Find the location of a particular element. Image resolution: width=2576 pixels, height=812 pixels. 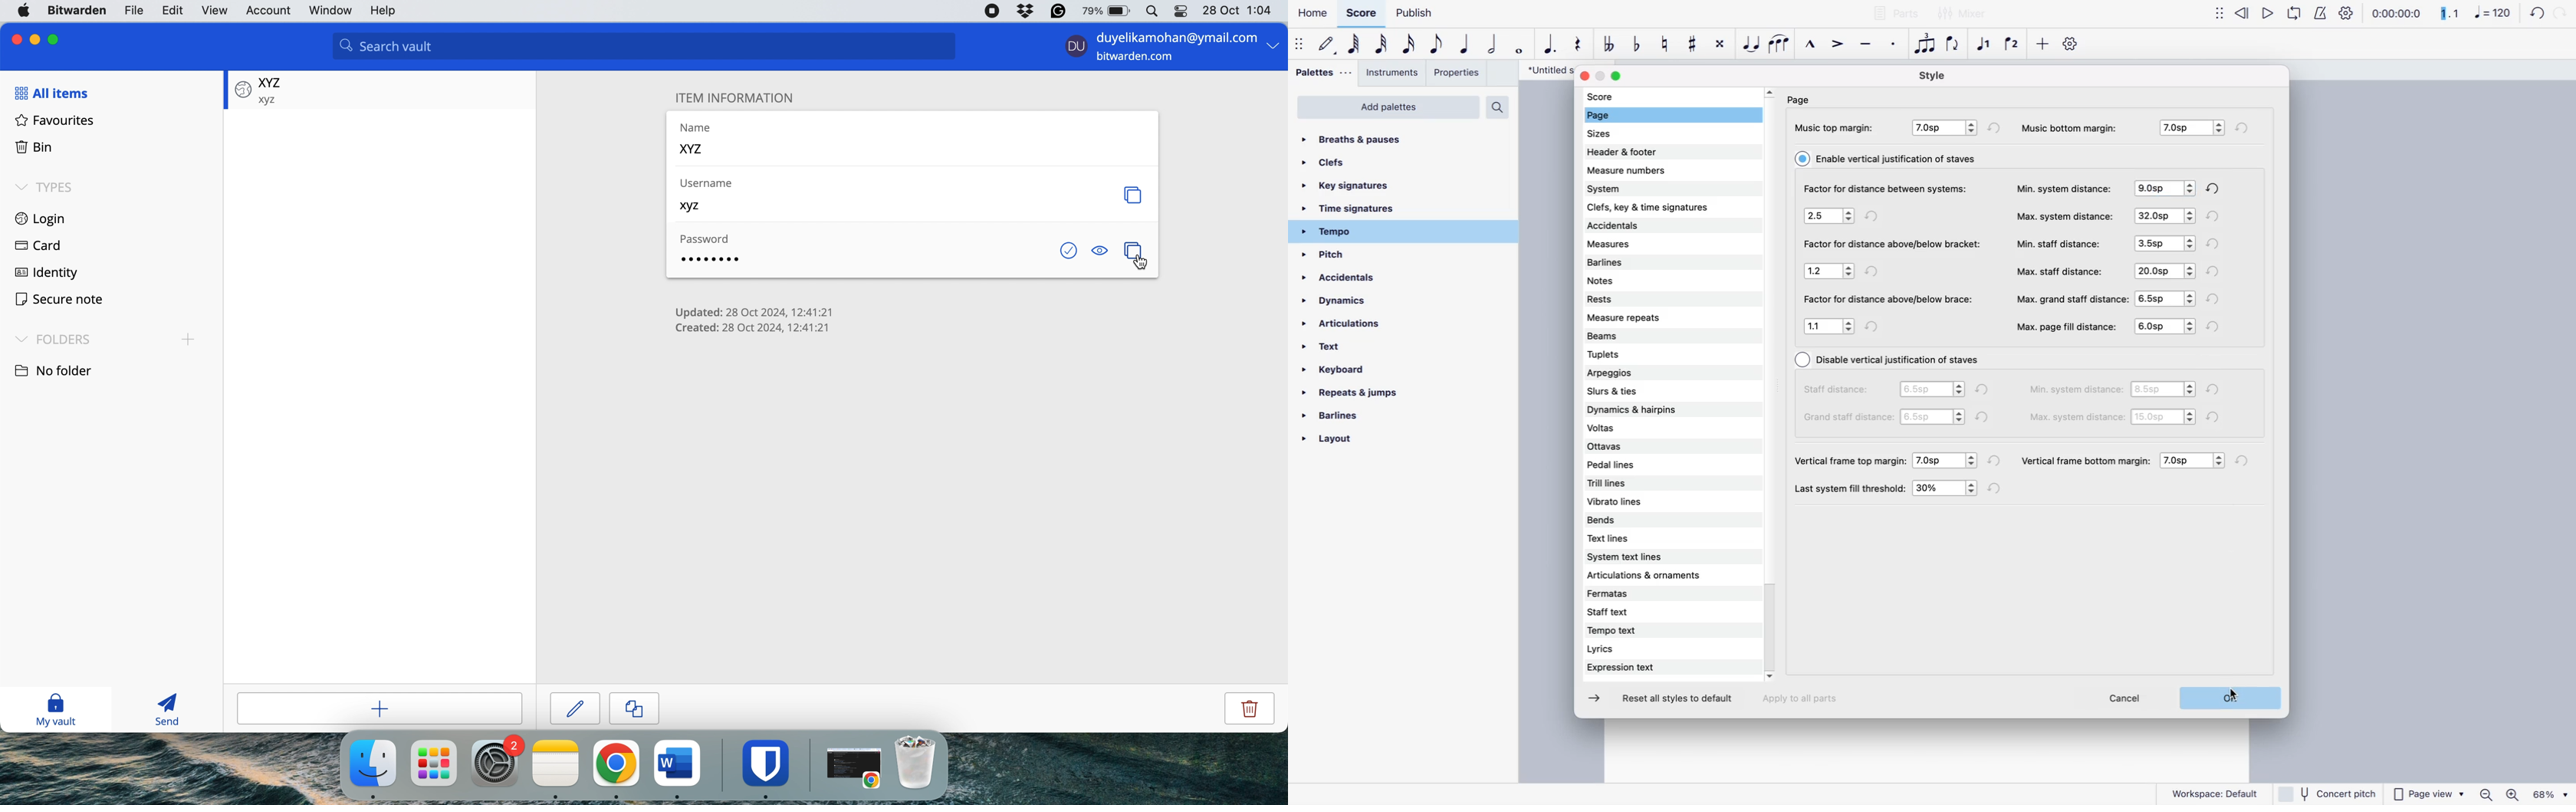

notes is located at coordinates (557, 763).